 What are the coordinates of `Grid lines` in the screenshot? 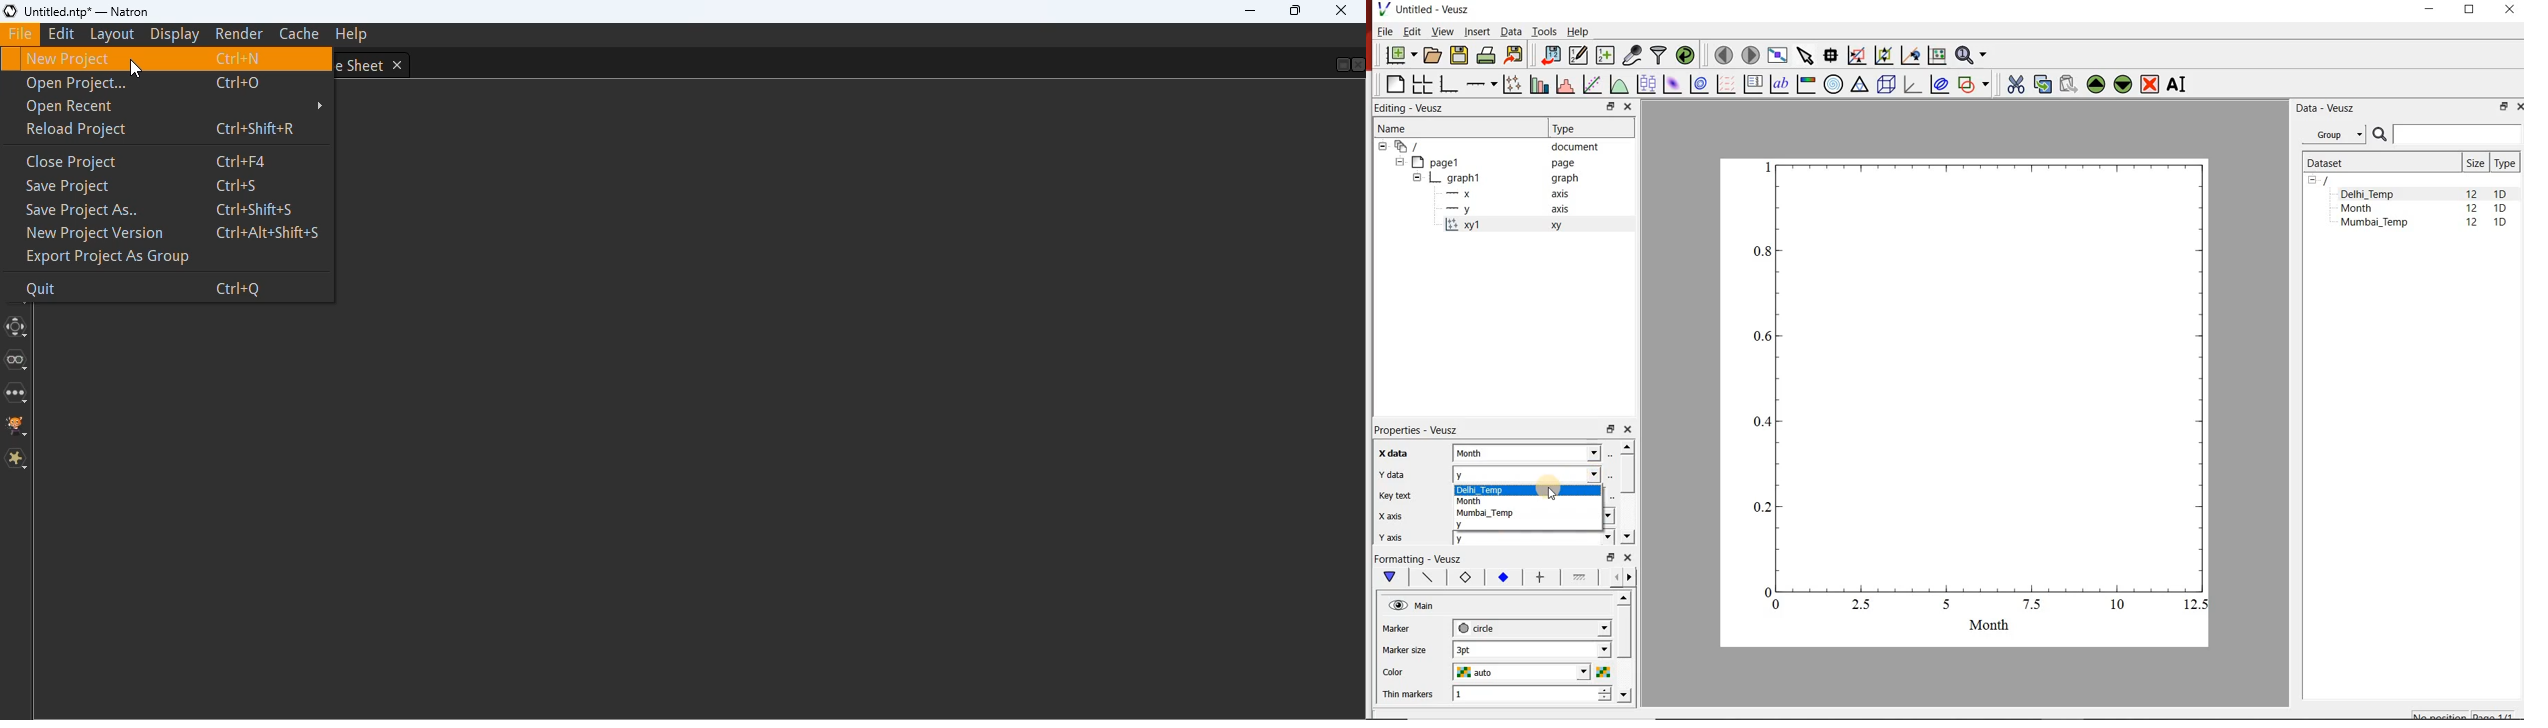 It's located at (1623, 579).